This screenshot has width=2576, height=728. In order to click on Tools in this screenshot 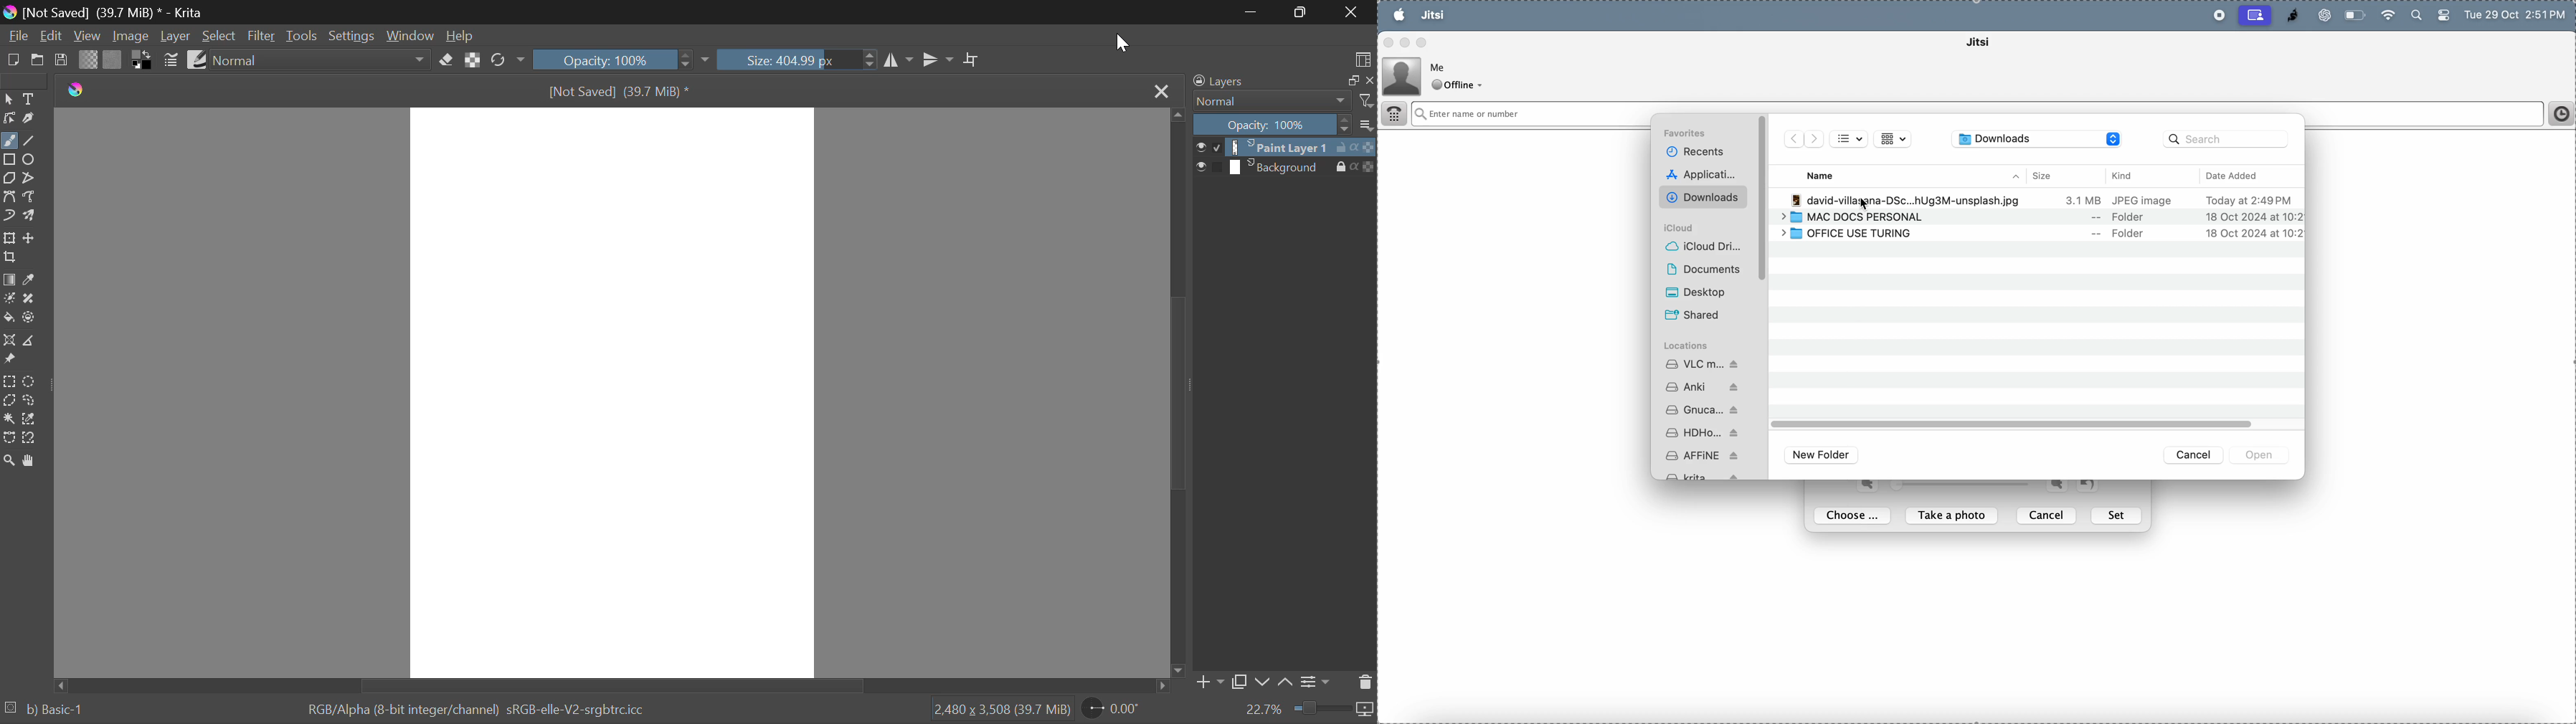, I will do `click(302, 36)`.